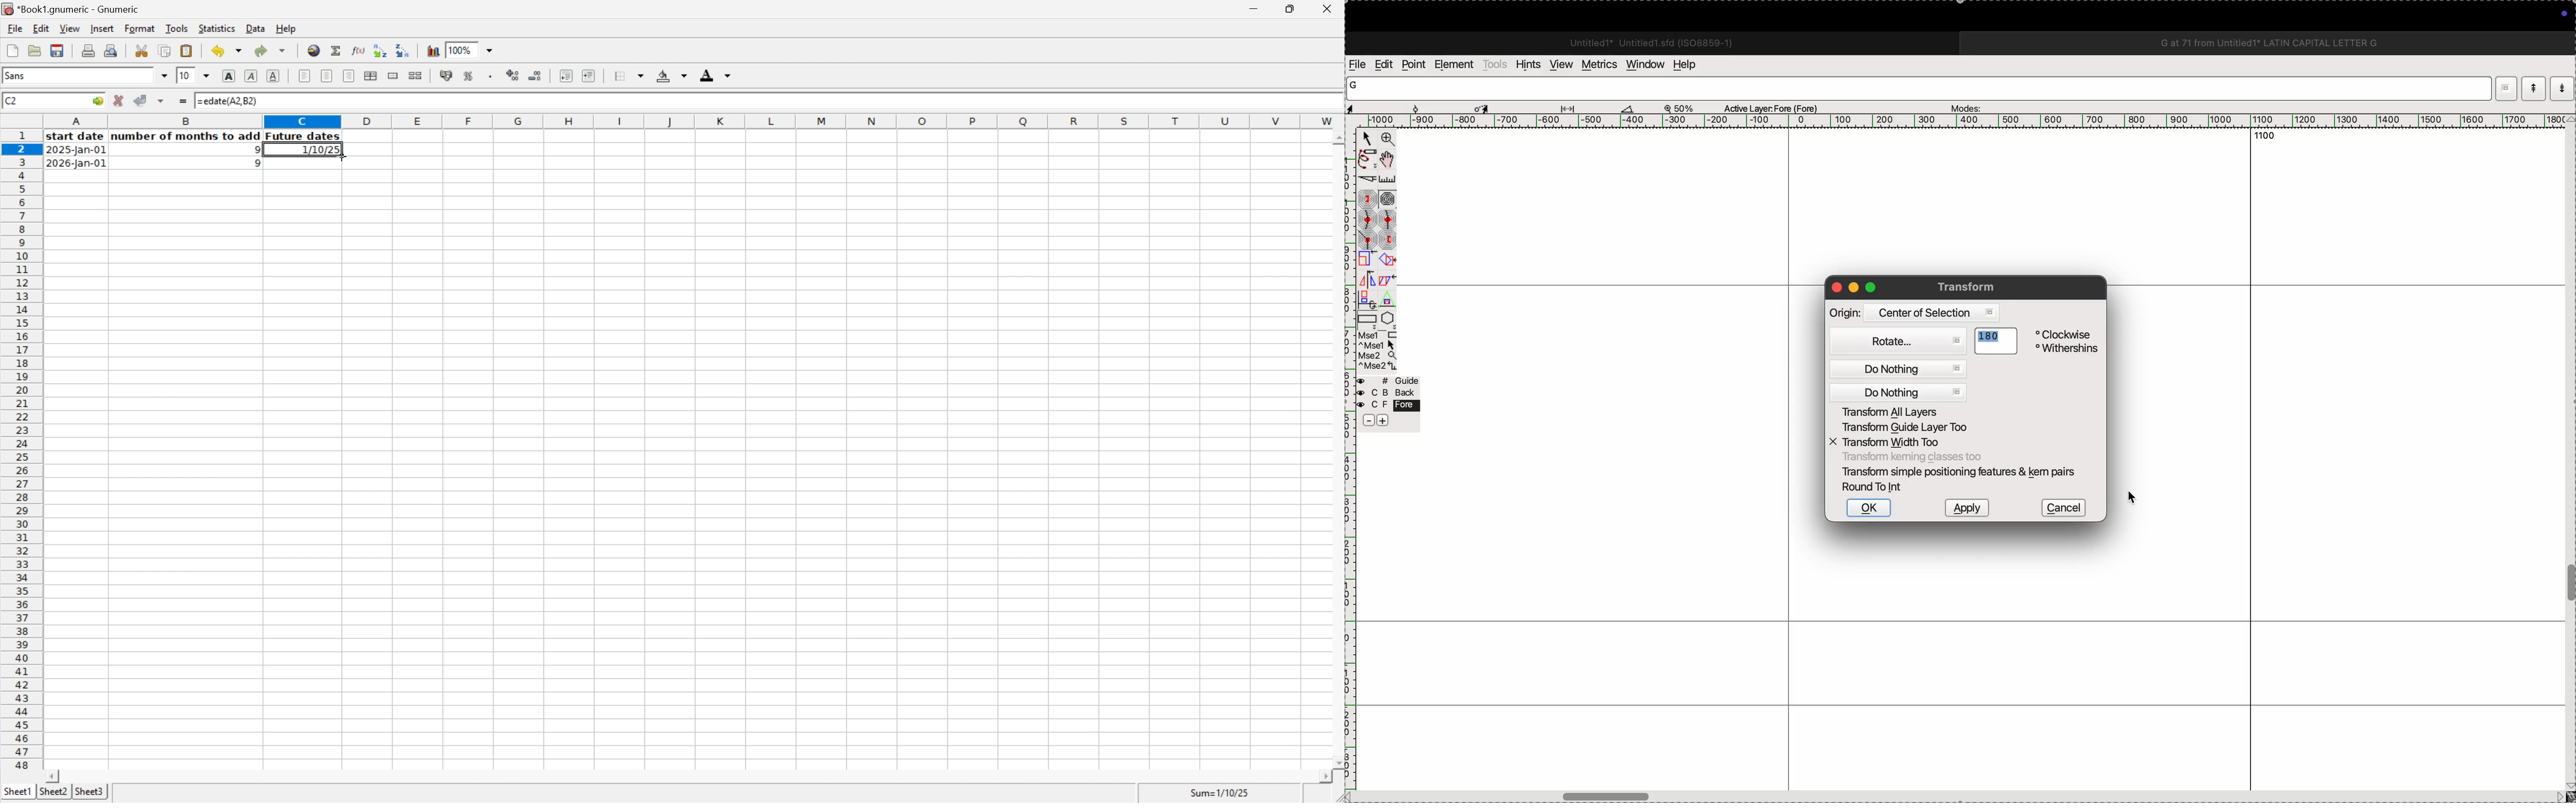 Image resolution: width=2576 pixels, height=812 pixels. I want to click on Align Right, so click(349, 76).